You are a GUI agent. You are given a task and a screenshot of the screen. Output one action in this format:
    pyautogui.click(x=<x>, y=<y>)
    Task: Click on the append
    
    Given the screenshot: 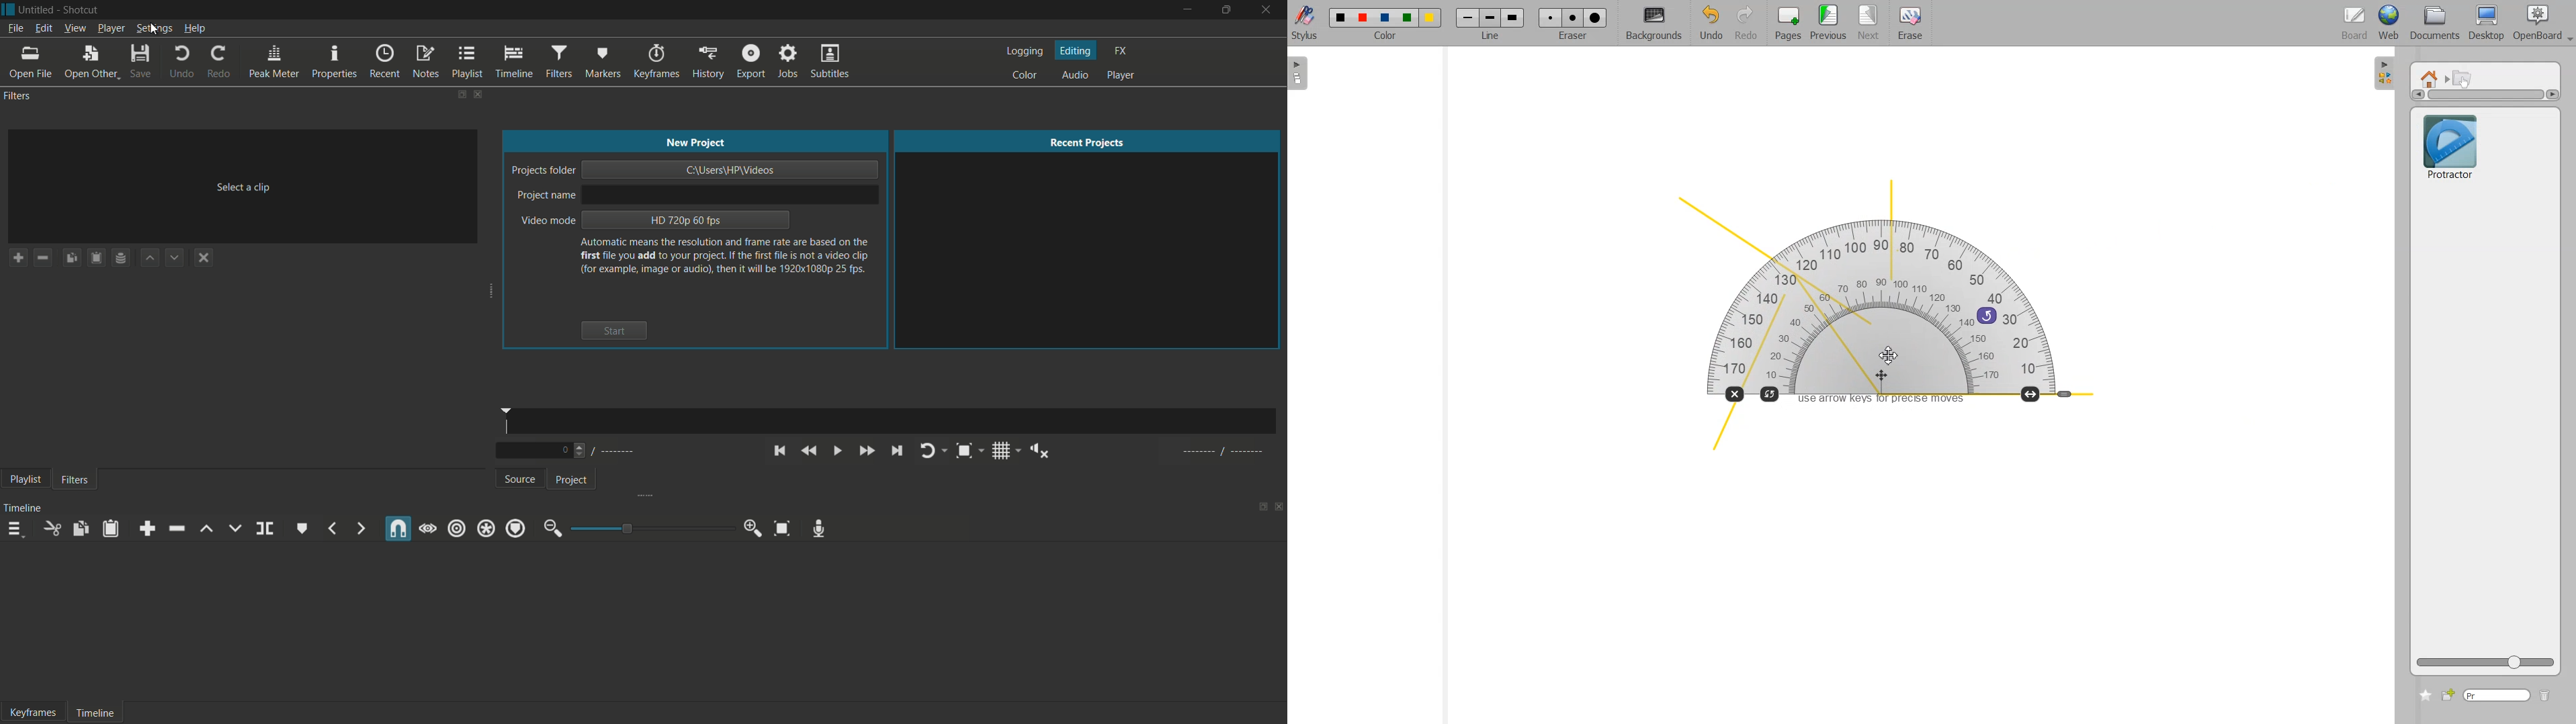 What is the action you would take?
    pyautogui.click(x=147, y=530)
    